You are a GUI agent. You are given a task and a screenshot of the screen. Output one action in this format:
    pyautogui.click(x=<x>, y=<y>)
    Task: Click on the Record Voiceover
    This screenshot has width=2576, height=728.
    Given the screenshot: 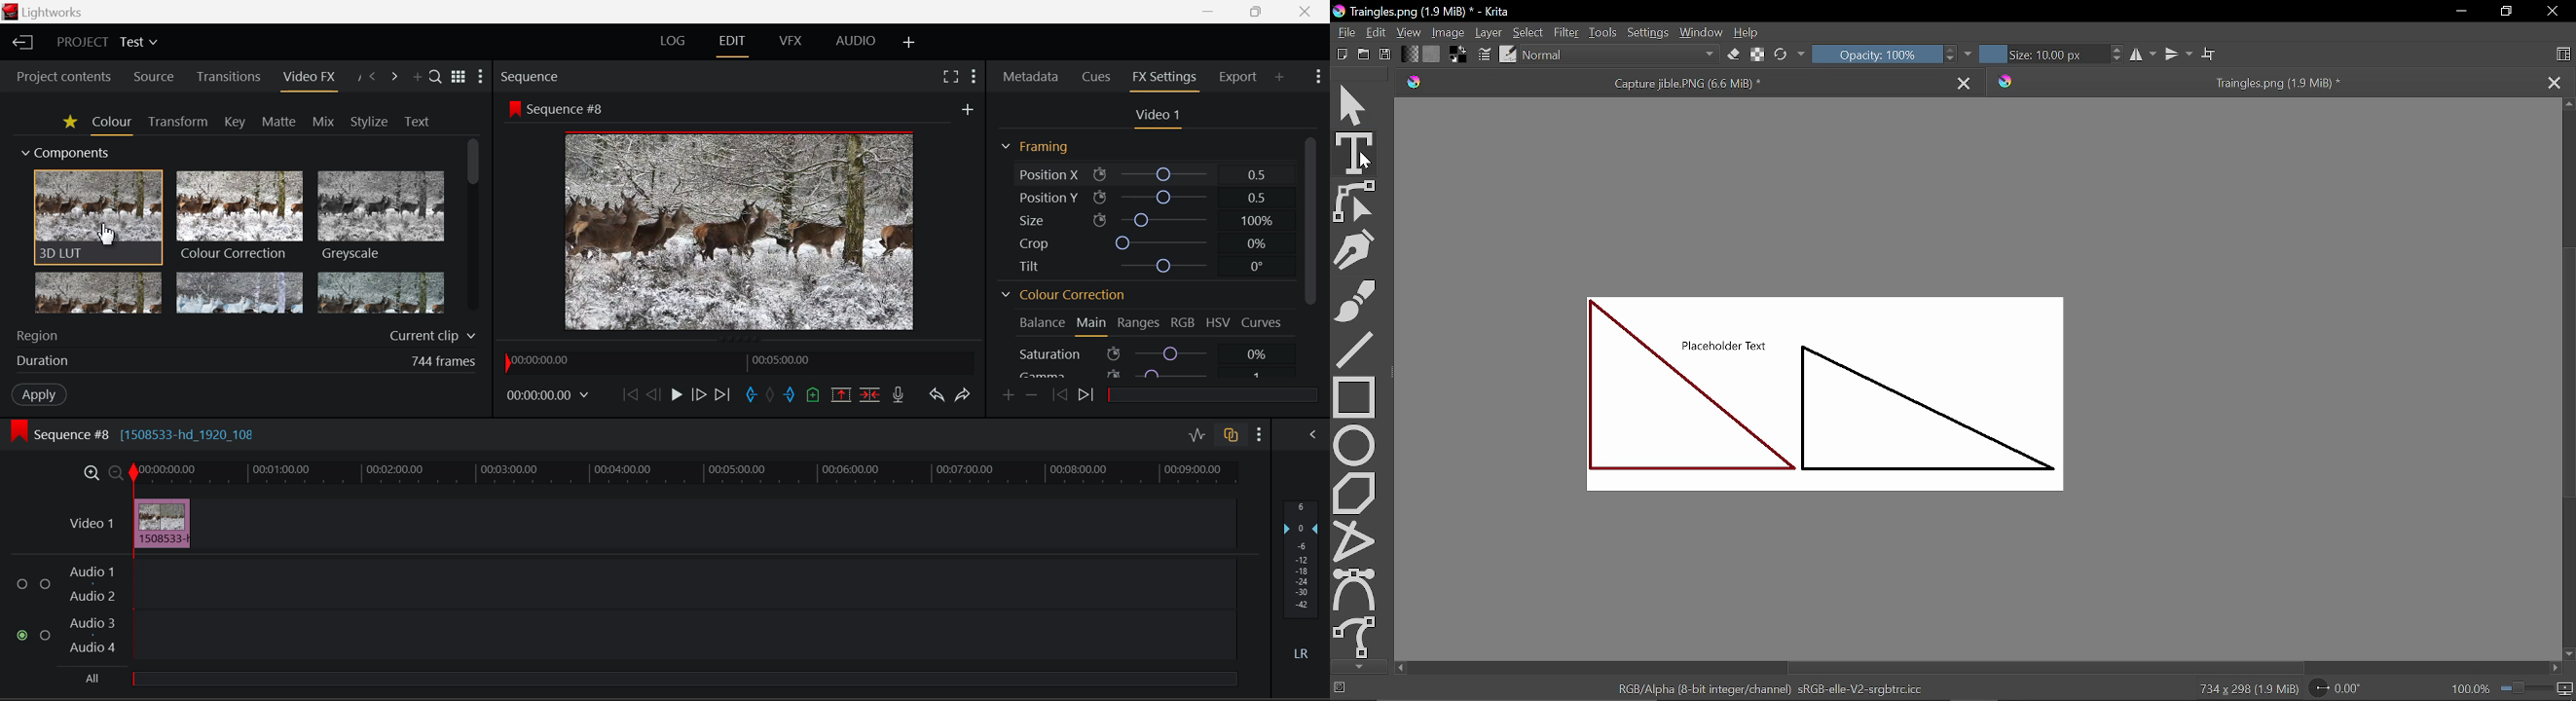 What is the action you would take?
    pyautogui.click(x=898, y=395)
    